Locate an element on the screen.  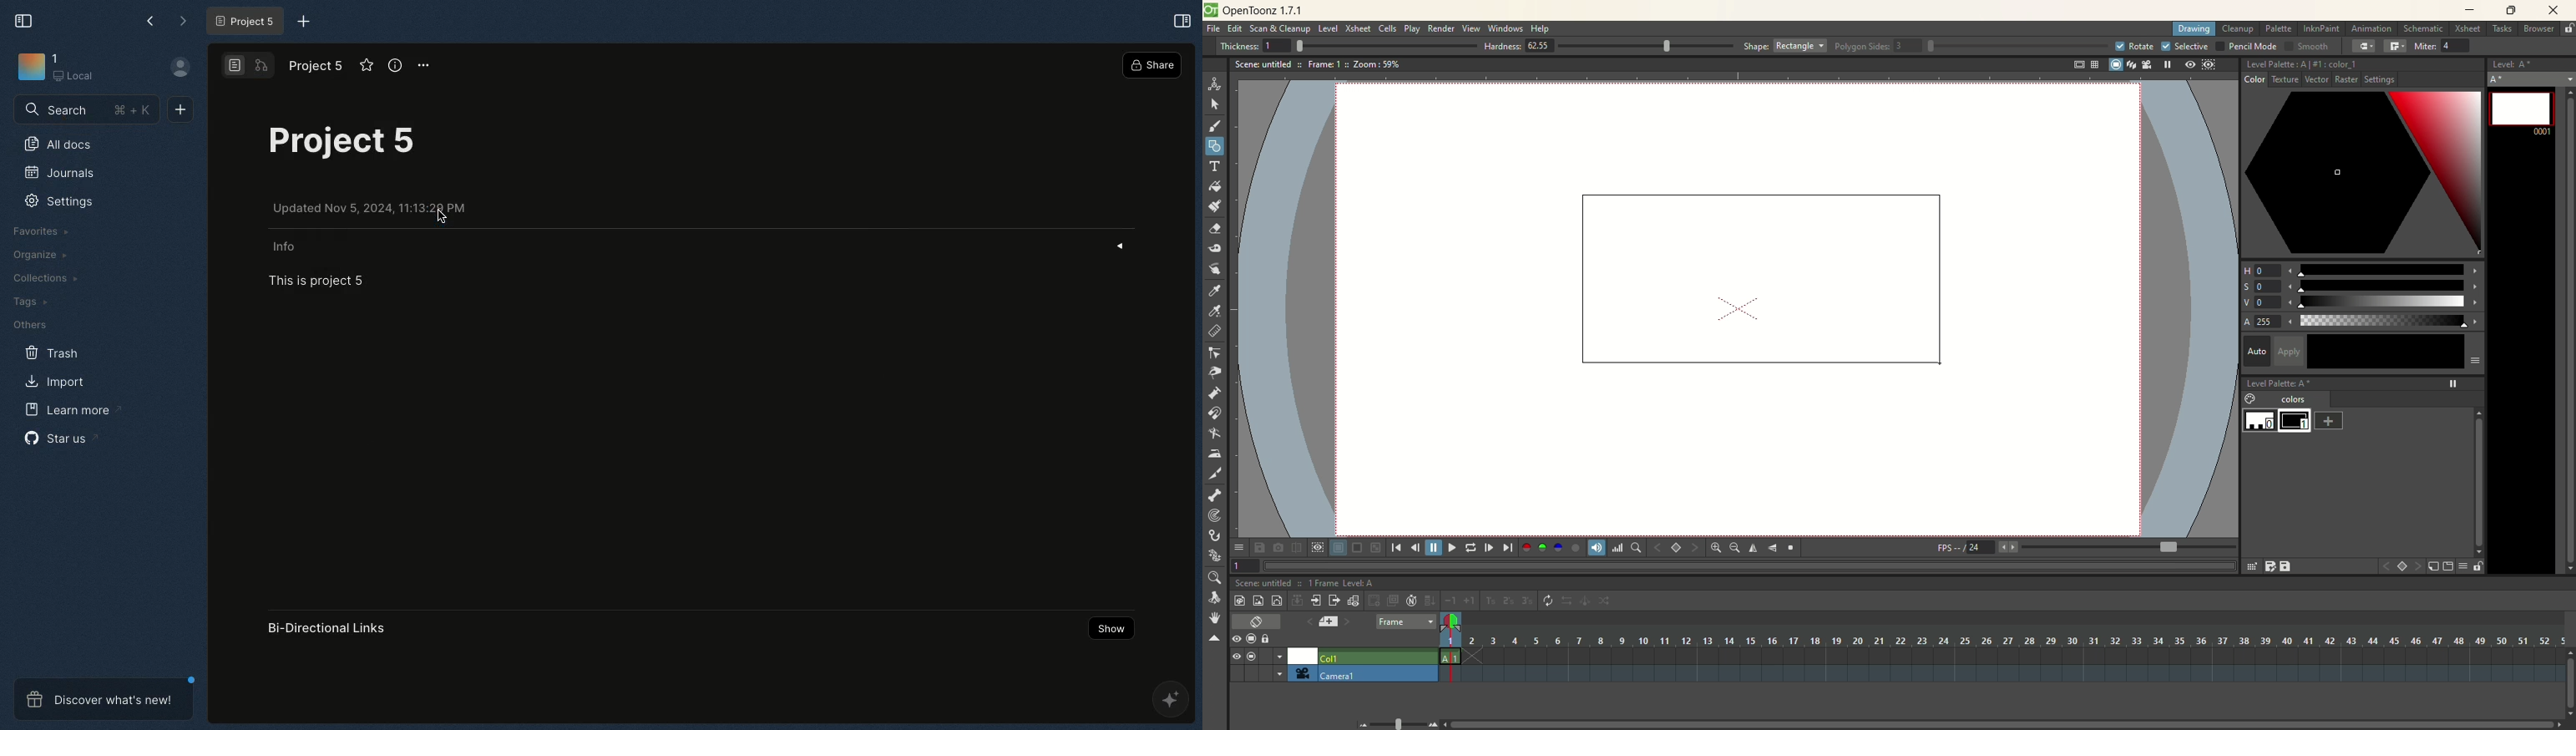
new page is located at coordinates (2447, 567).